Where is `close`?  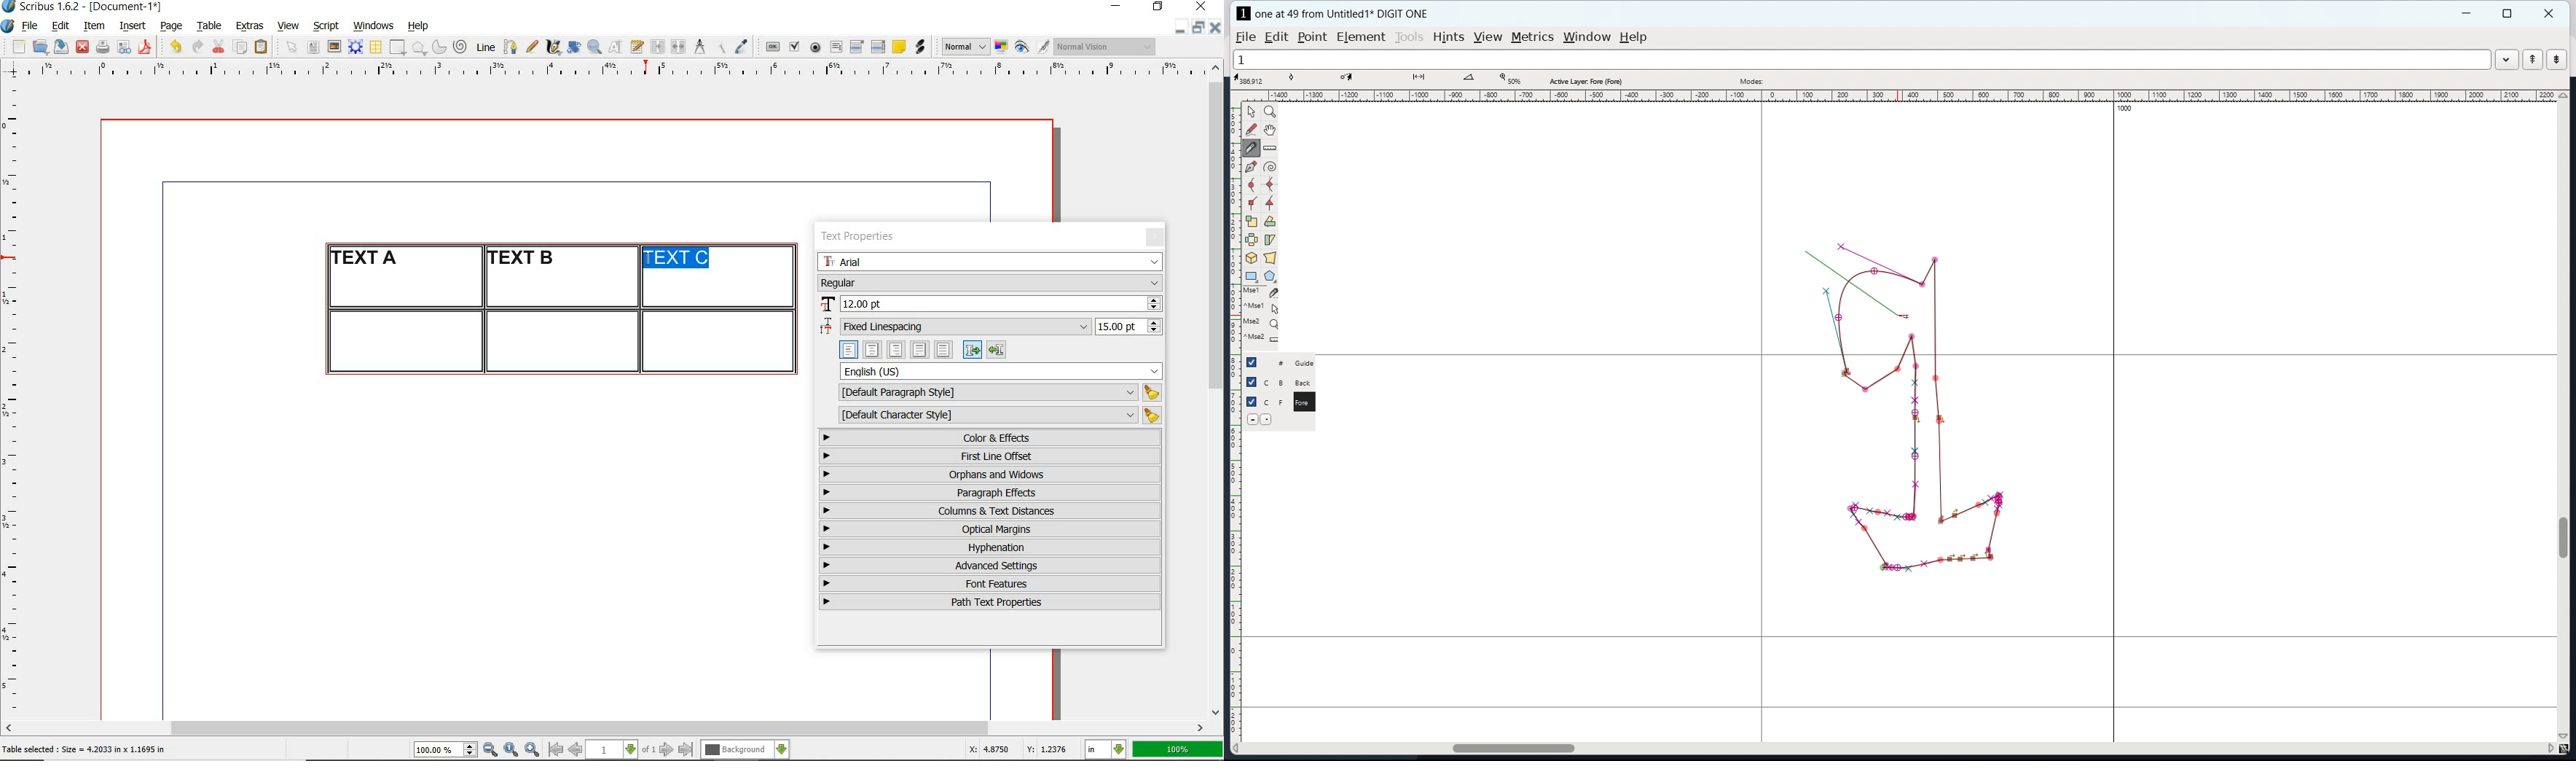 close is located at coordinates (82, 47).